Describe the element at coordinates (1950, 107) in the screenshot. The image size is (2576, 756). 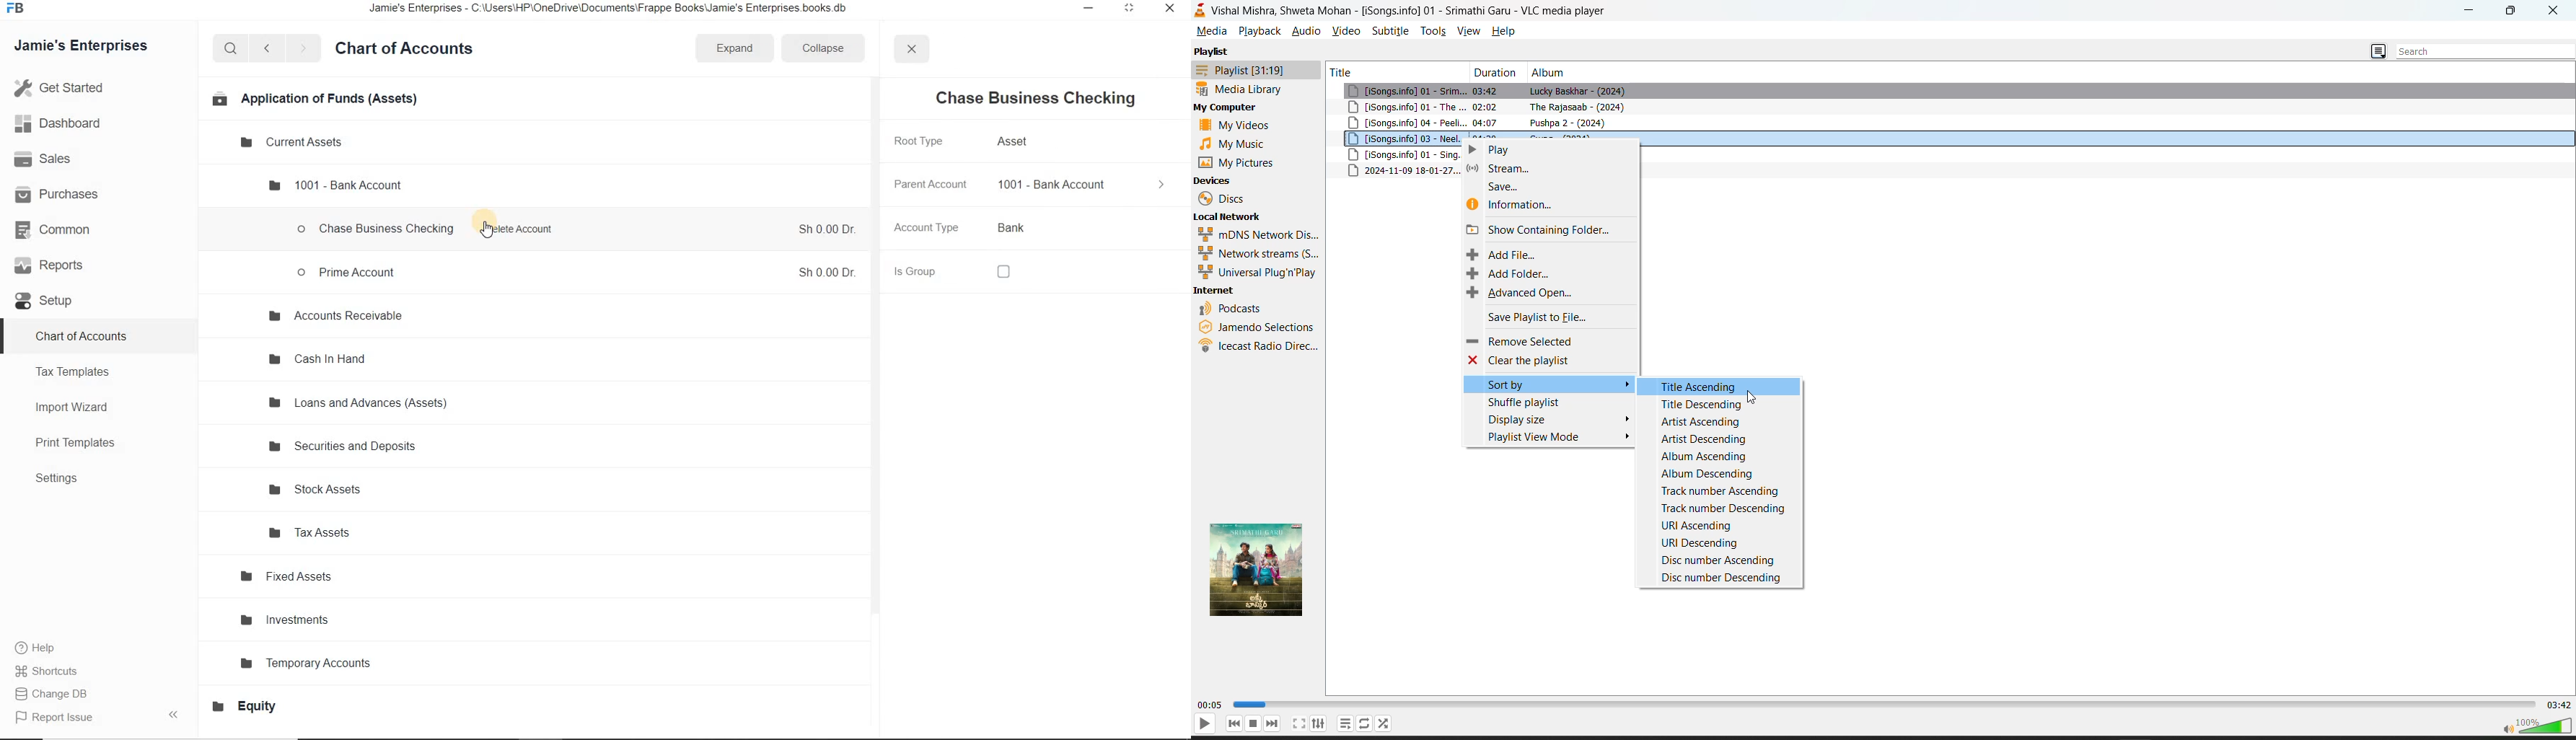
I see `song` at that location.